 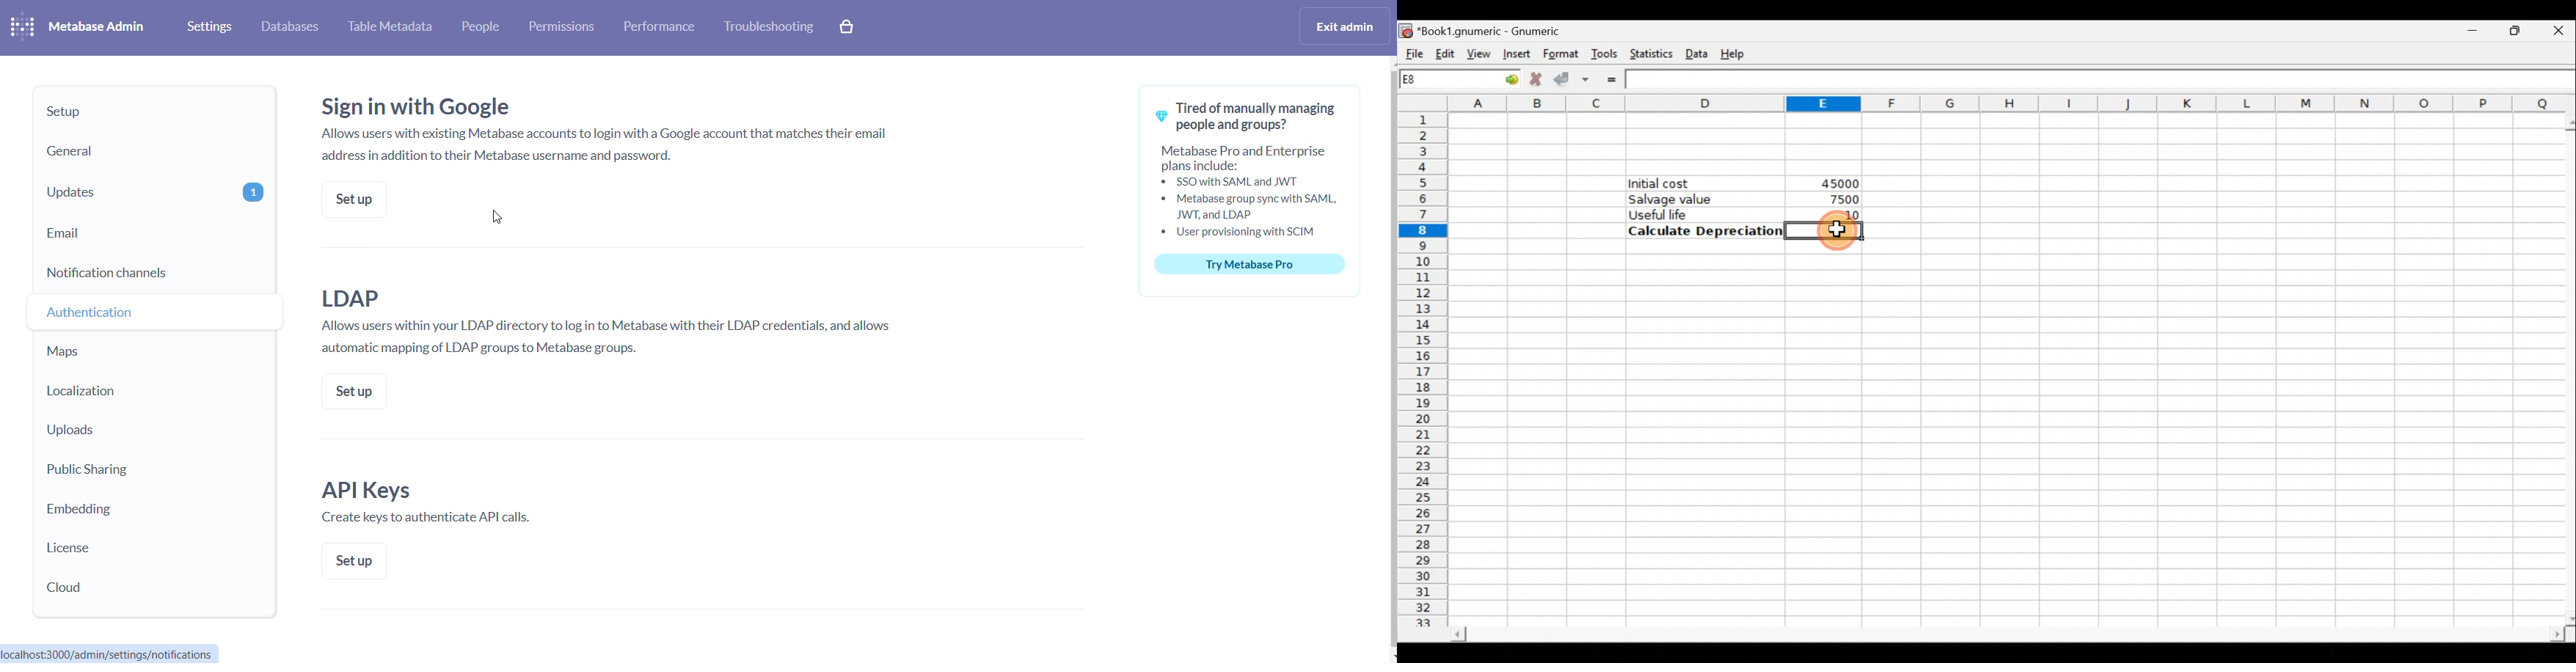 I want to click on Selected cell, so click(x=1824, y=231).